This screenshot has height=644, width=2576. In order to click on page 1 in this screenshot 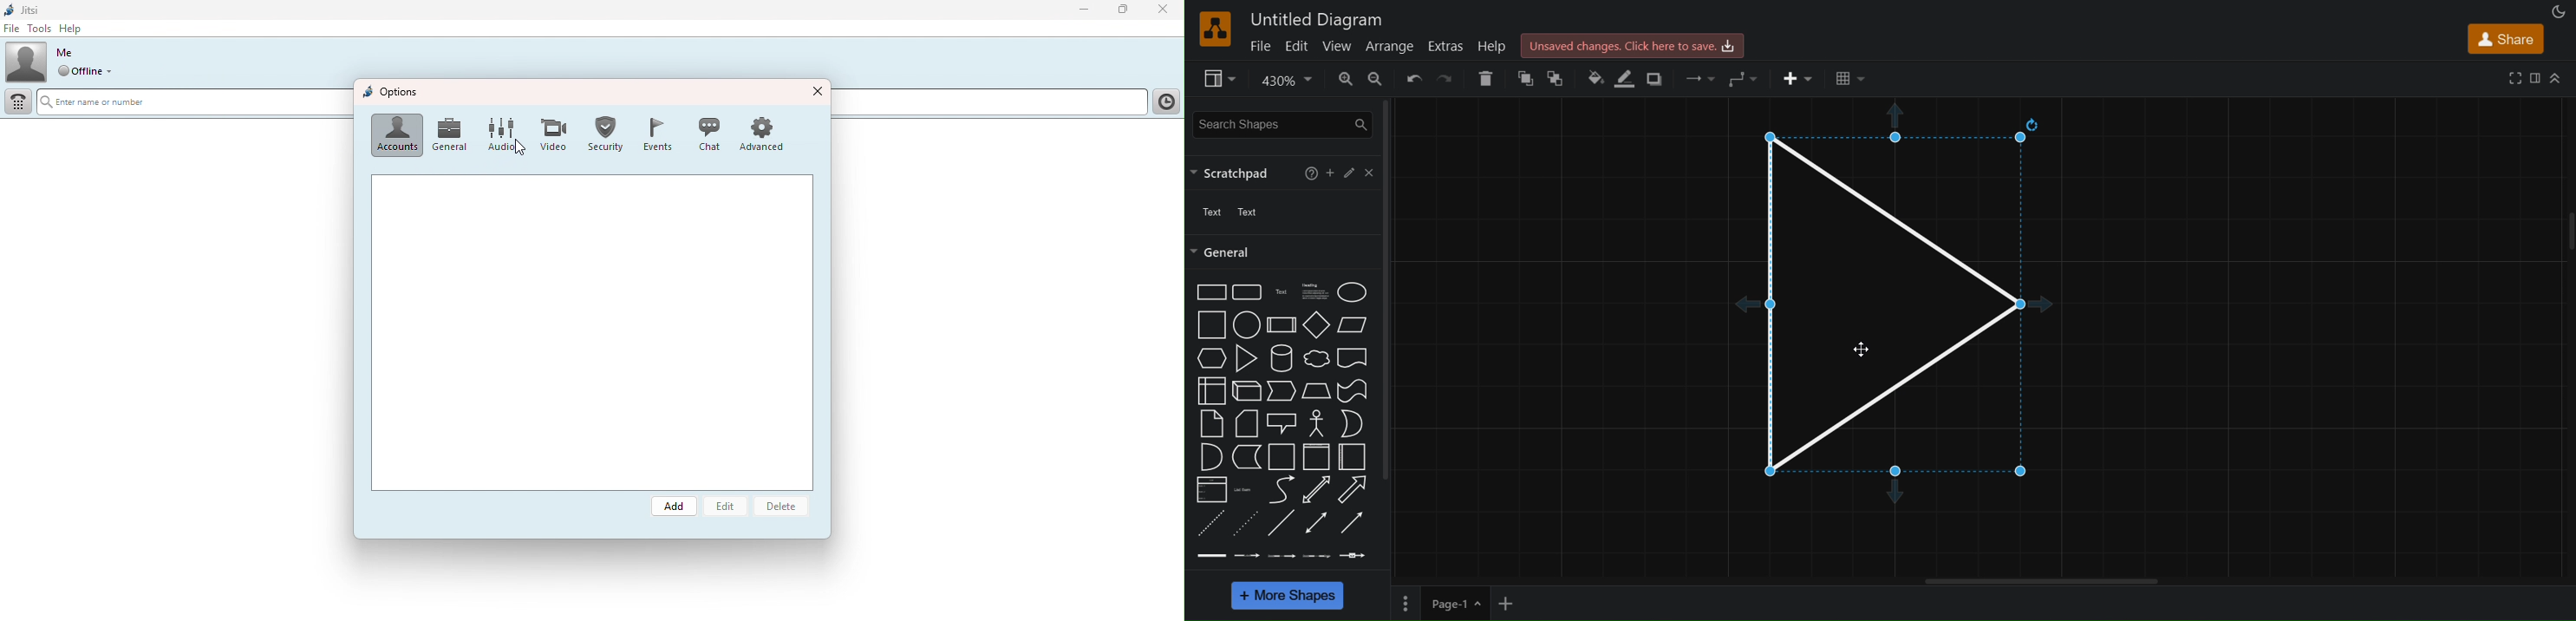, I will do `click(1460, 602)`.